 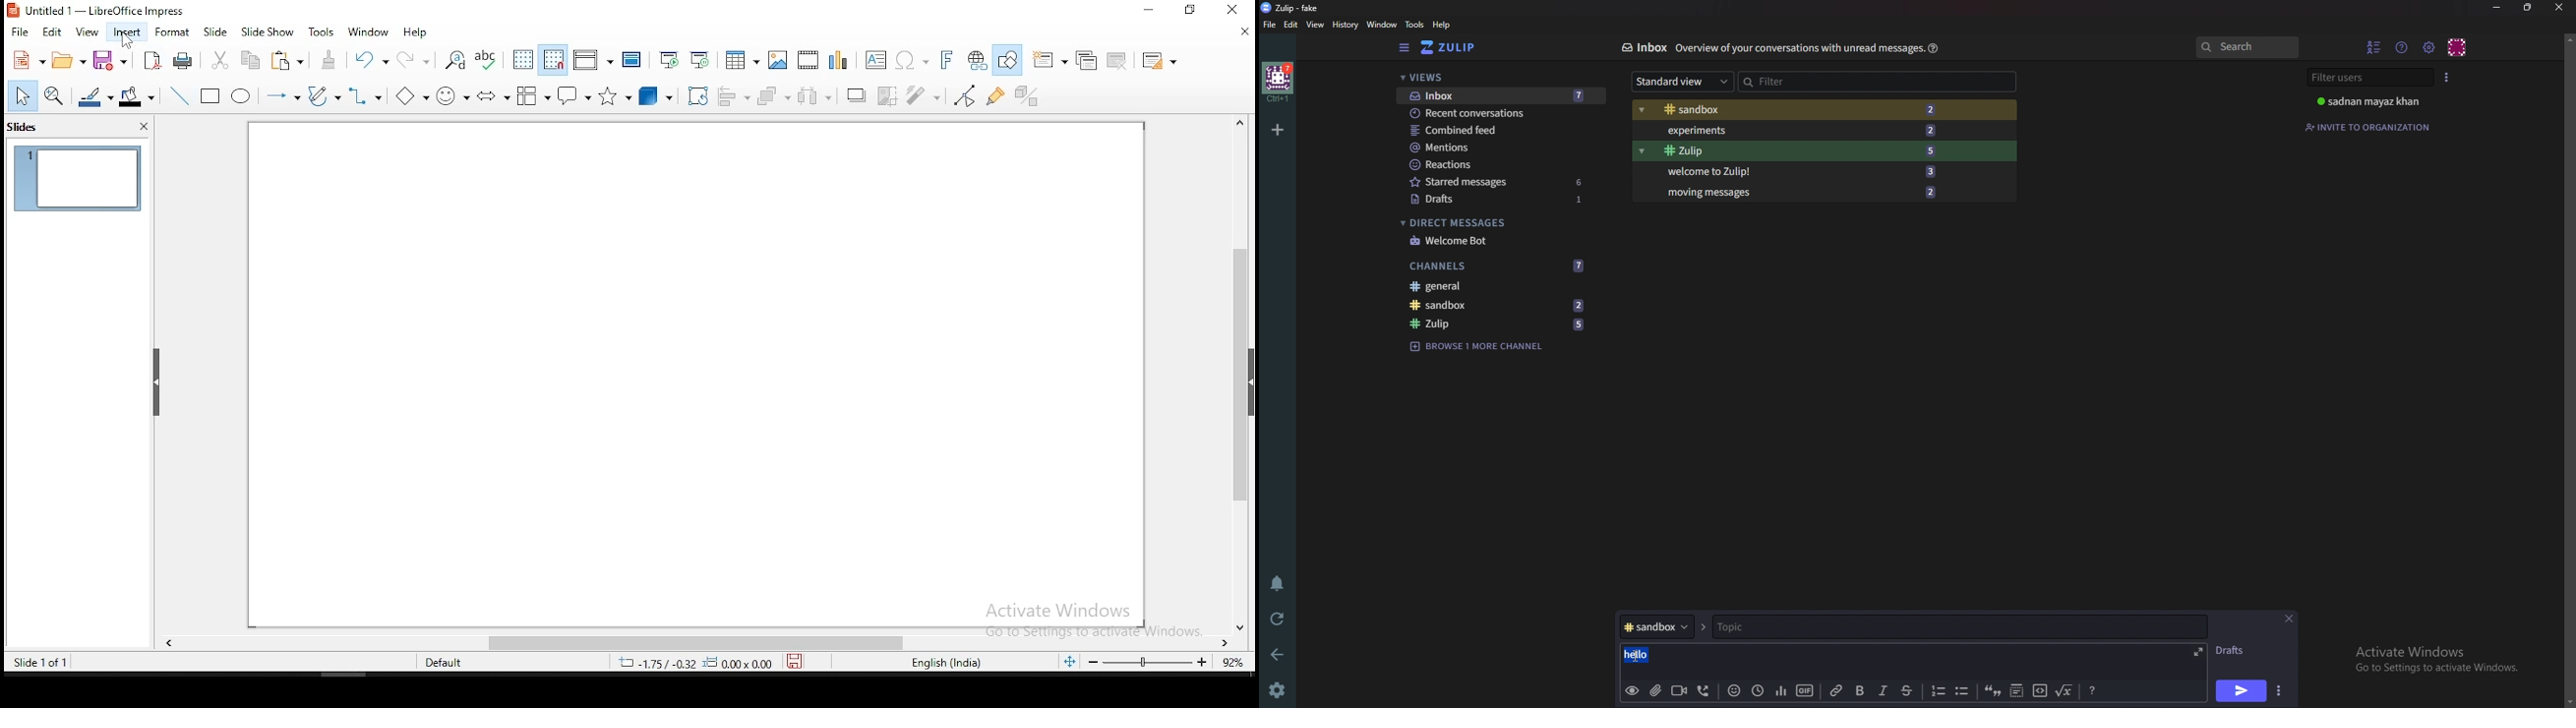 I want to click on view, so click(x=86, y=35).